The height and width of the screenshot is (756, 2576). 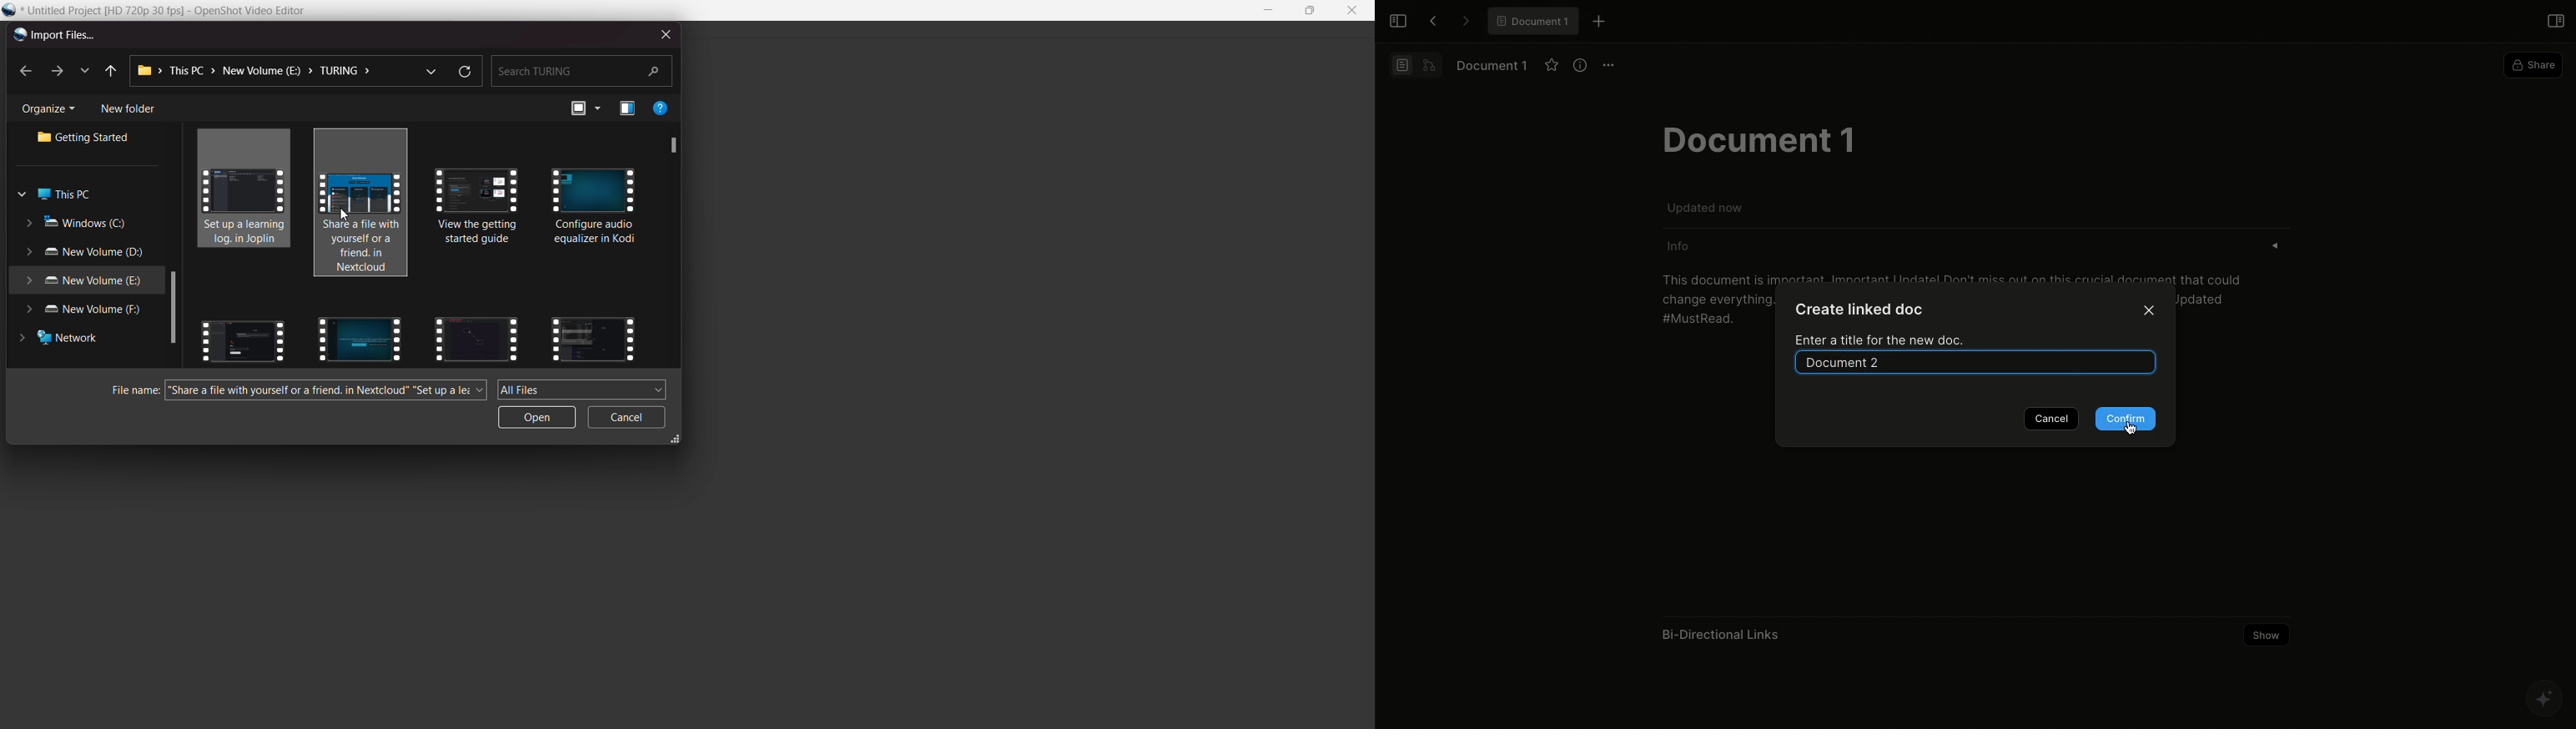 What do you see at coordinates (2126, 419) in the screenshot?
I see `Confirm` at bounding box center [2126, 419].